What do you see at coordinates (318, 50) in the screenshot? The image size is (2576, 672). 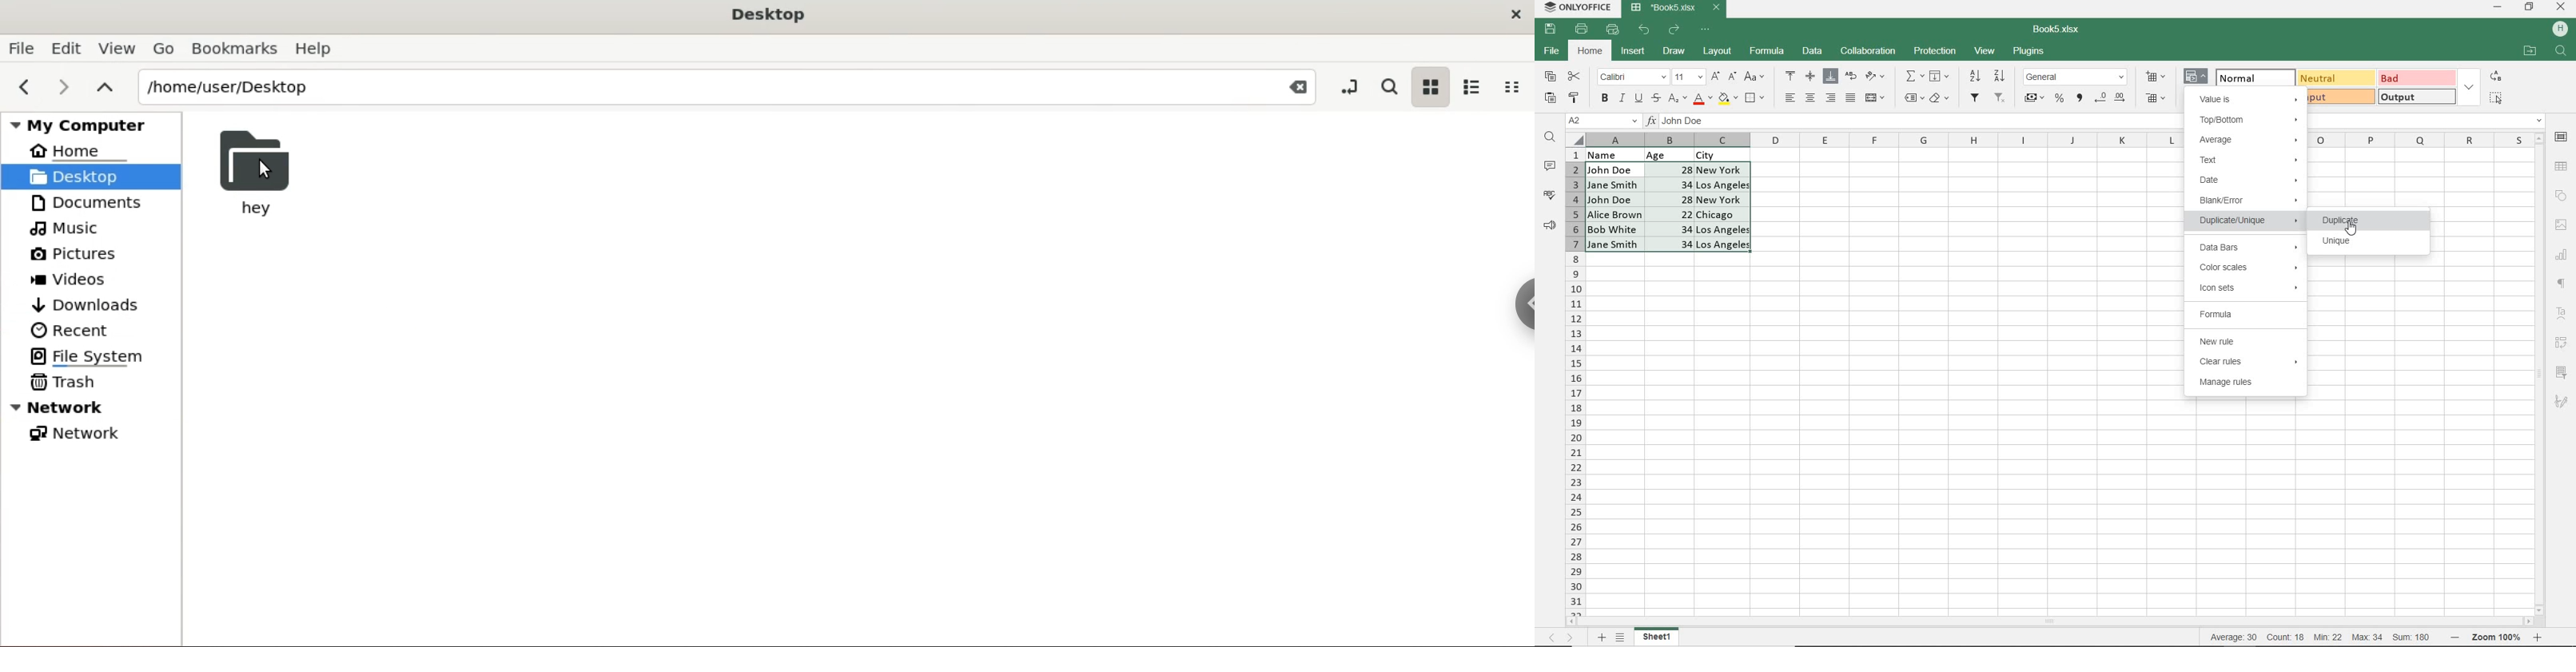 I see `Help` at bounding box center [318, 50].